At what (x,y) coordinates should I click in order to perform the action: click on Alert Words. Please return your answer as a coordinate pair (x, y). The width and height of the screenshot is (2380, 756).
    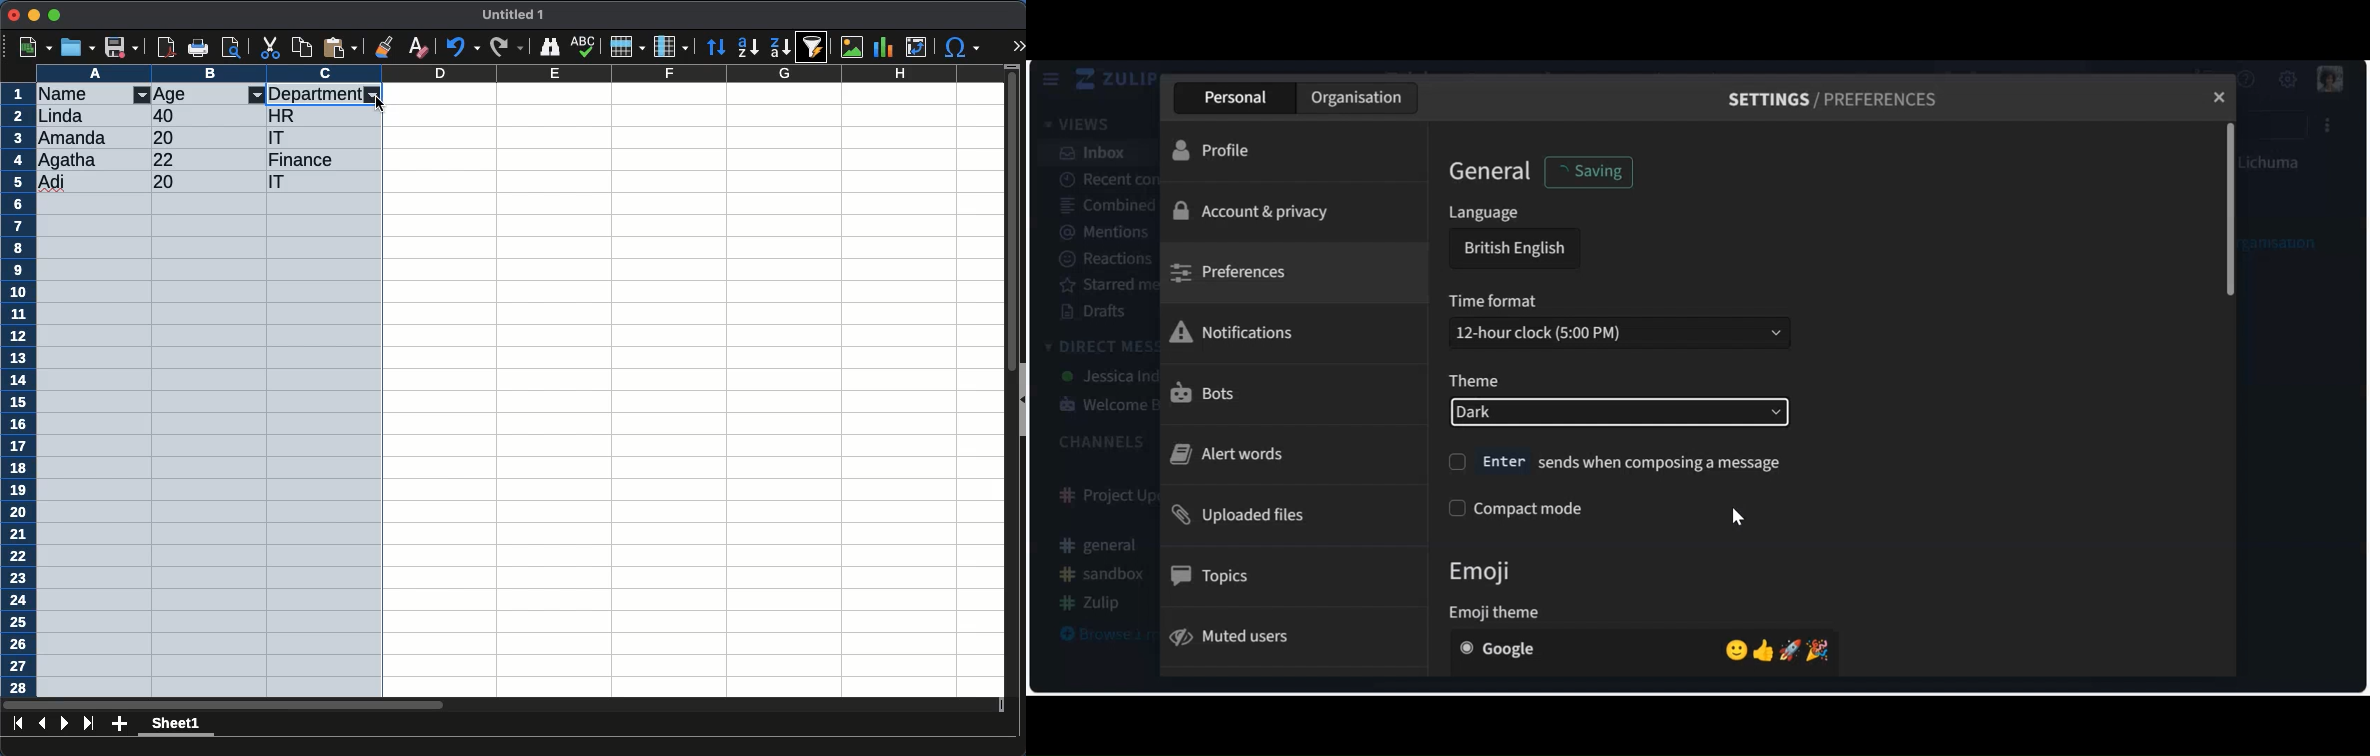
    Looking at the image, I should click on (1229, 454).